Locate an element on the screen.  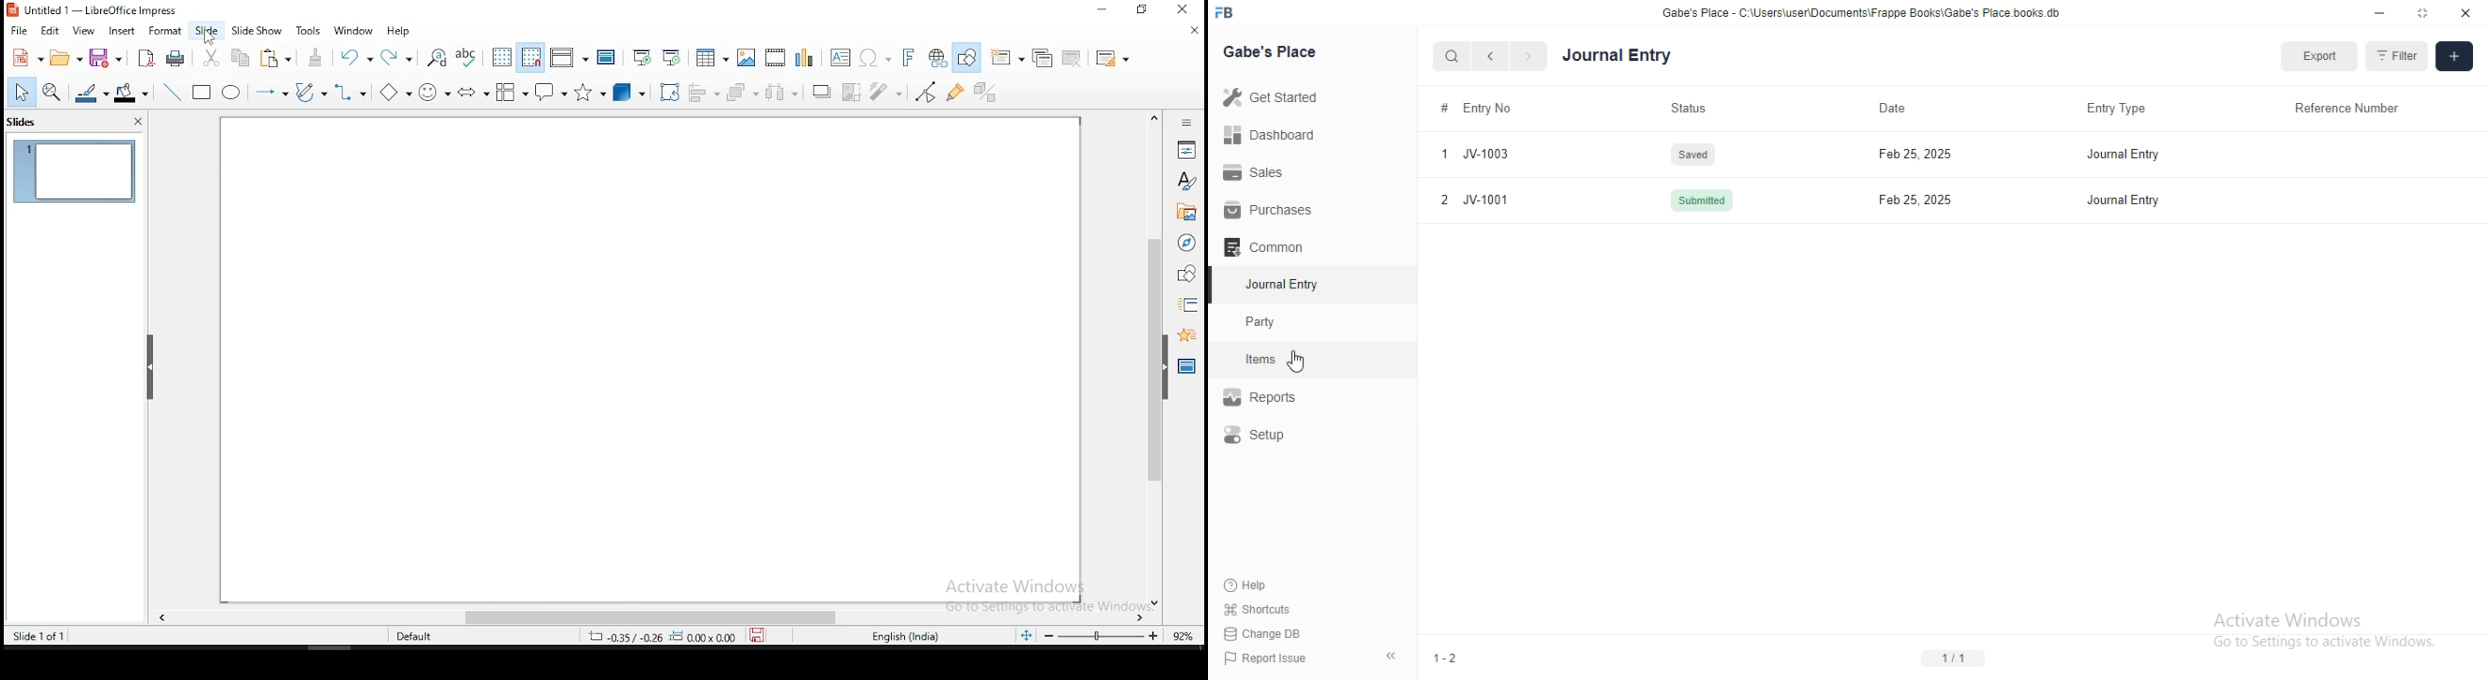
connectors is located at coordinates (351, 91).